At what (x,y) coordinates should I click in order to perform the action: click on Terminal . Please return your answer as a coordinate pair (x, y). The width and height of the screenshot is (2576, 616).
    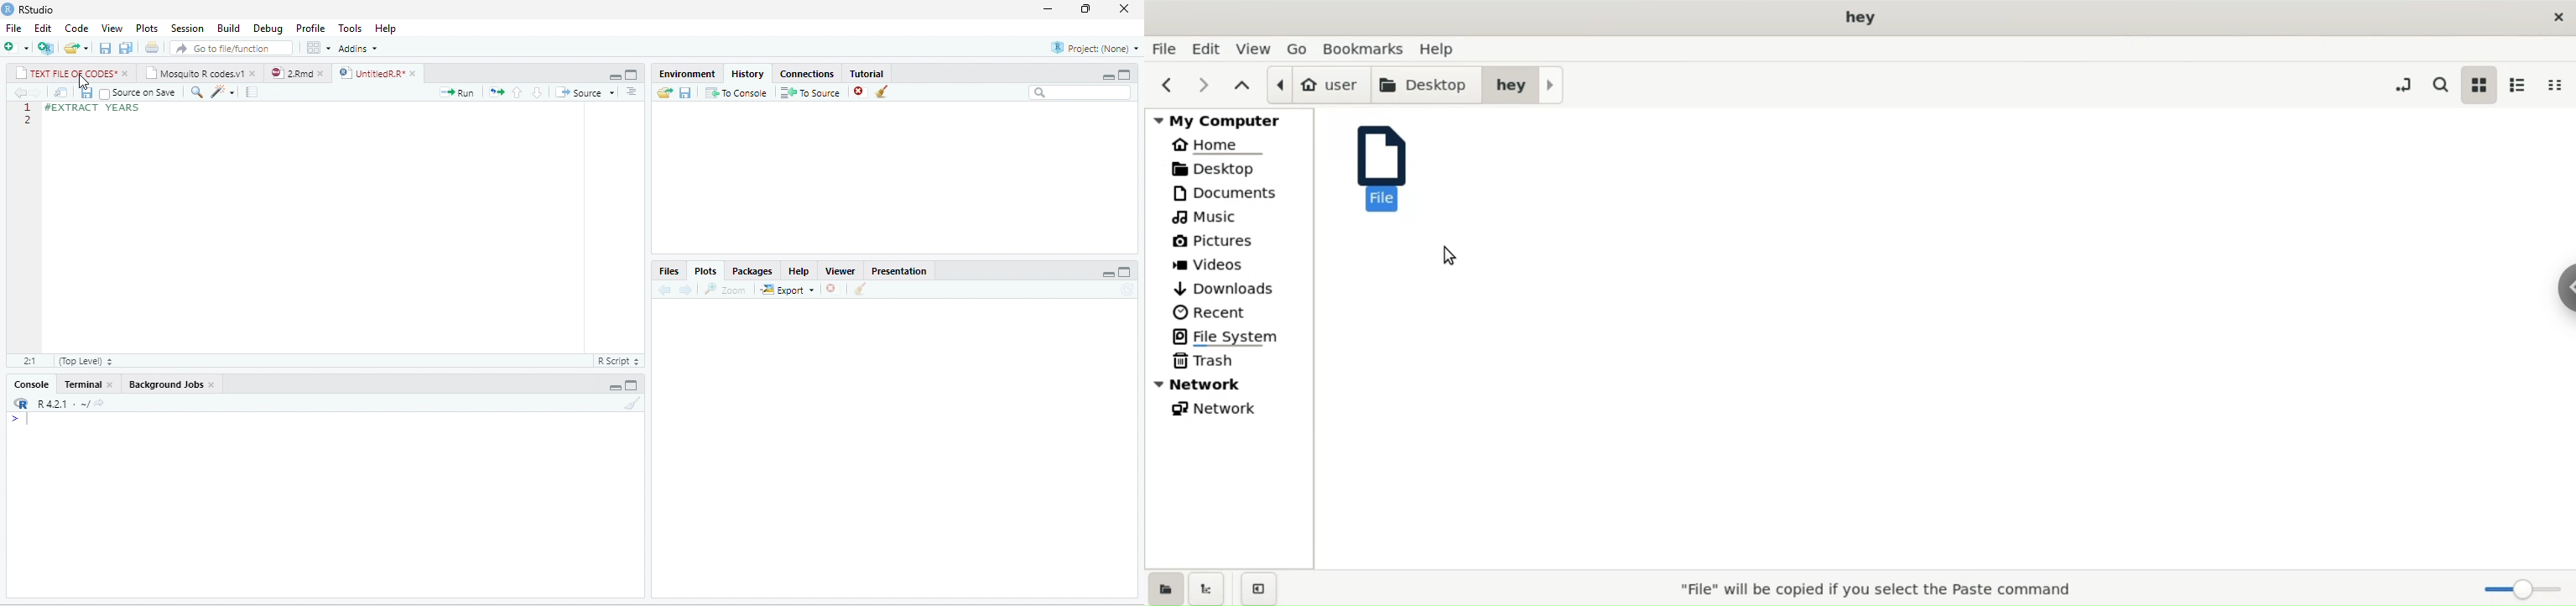
    Looking at the image, I should click on (81, 384).